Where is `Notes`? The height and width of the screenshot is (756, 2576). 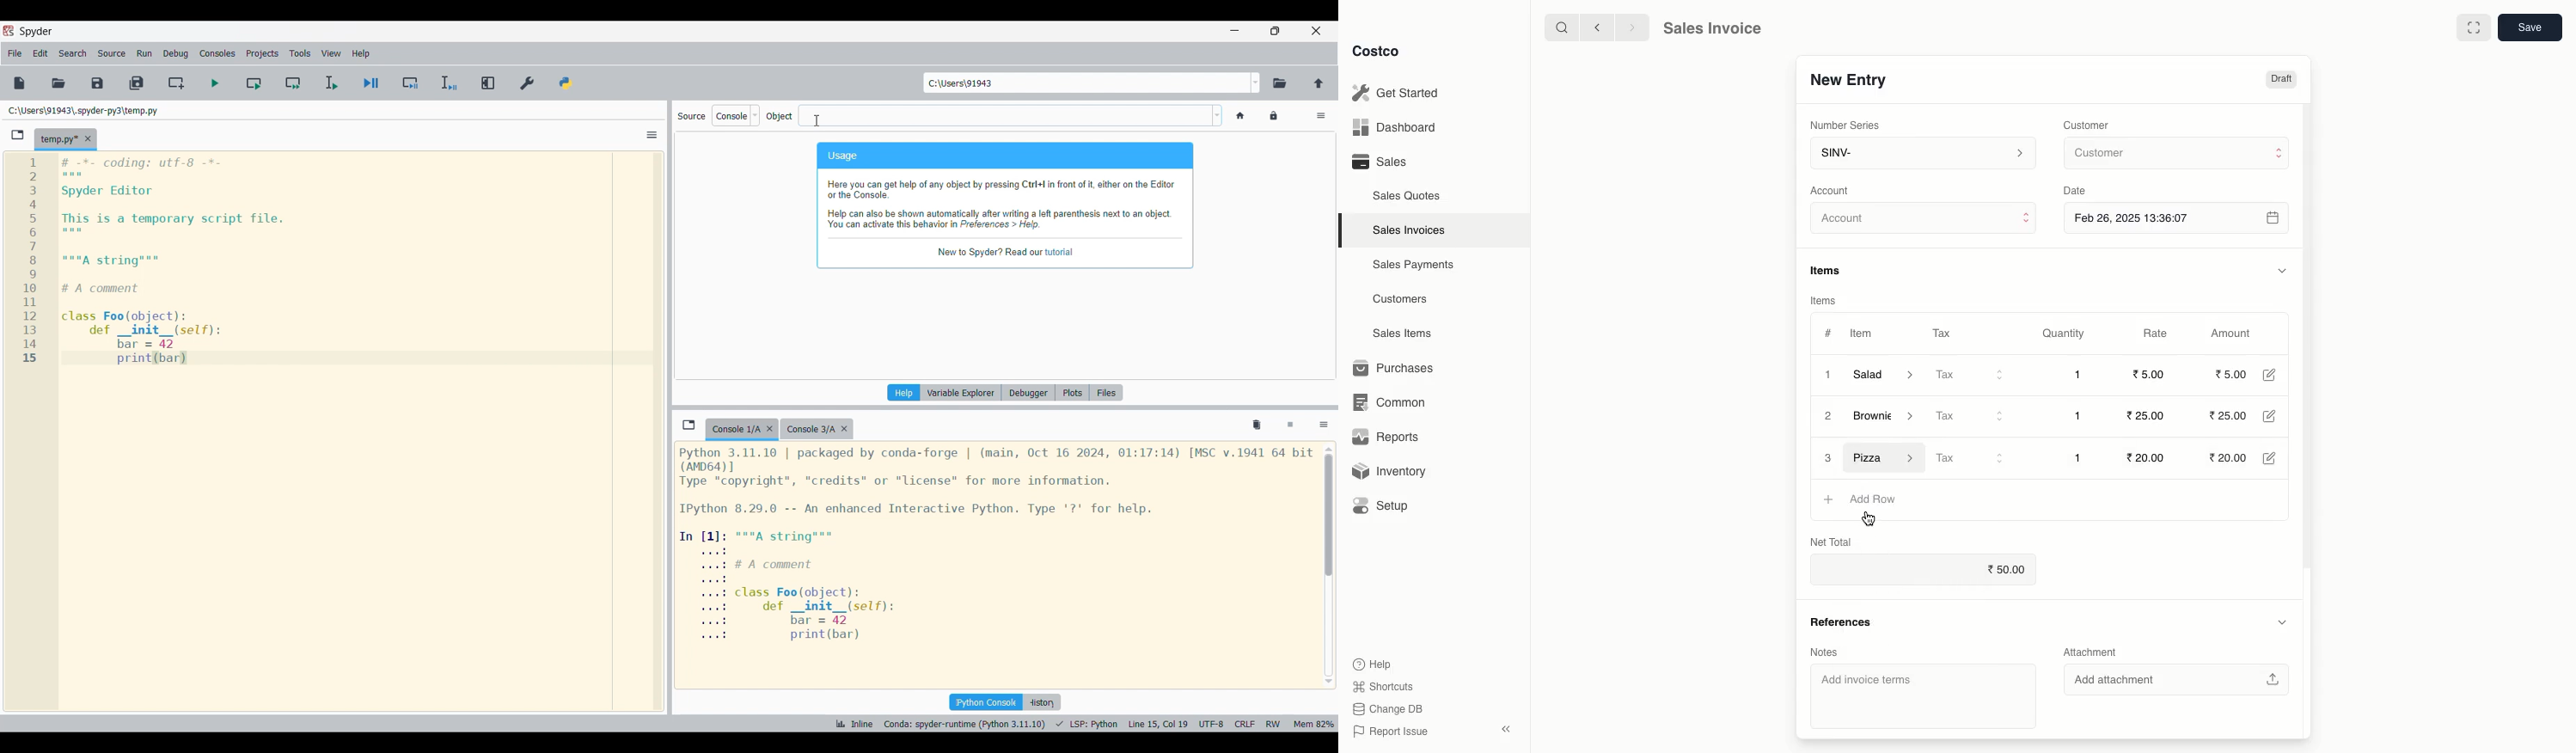
Notes is located at coordinates (1823, 651).